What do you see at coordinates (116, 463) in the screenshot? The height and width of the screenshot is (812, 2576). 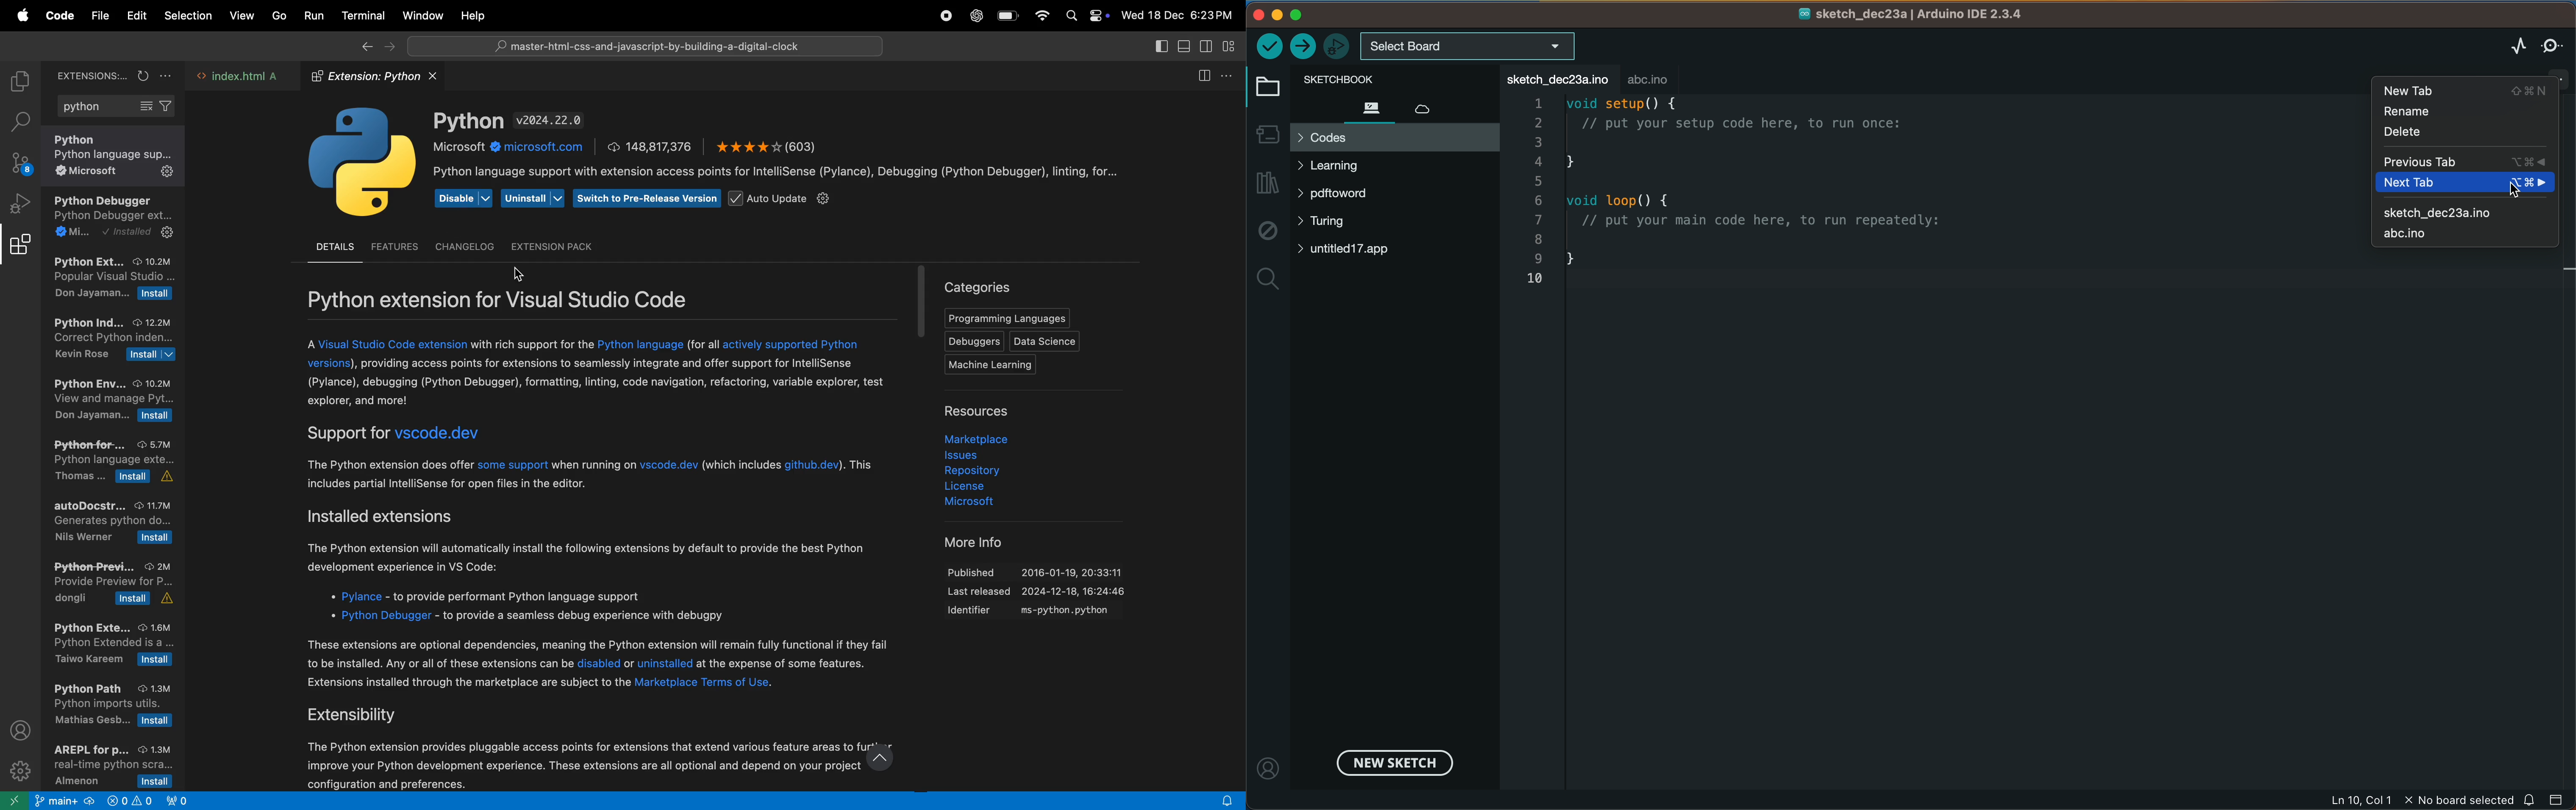 I see `python format` at bounding box center [116, 463].